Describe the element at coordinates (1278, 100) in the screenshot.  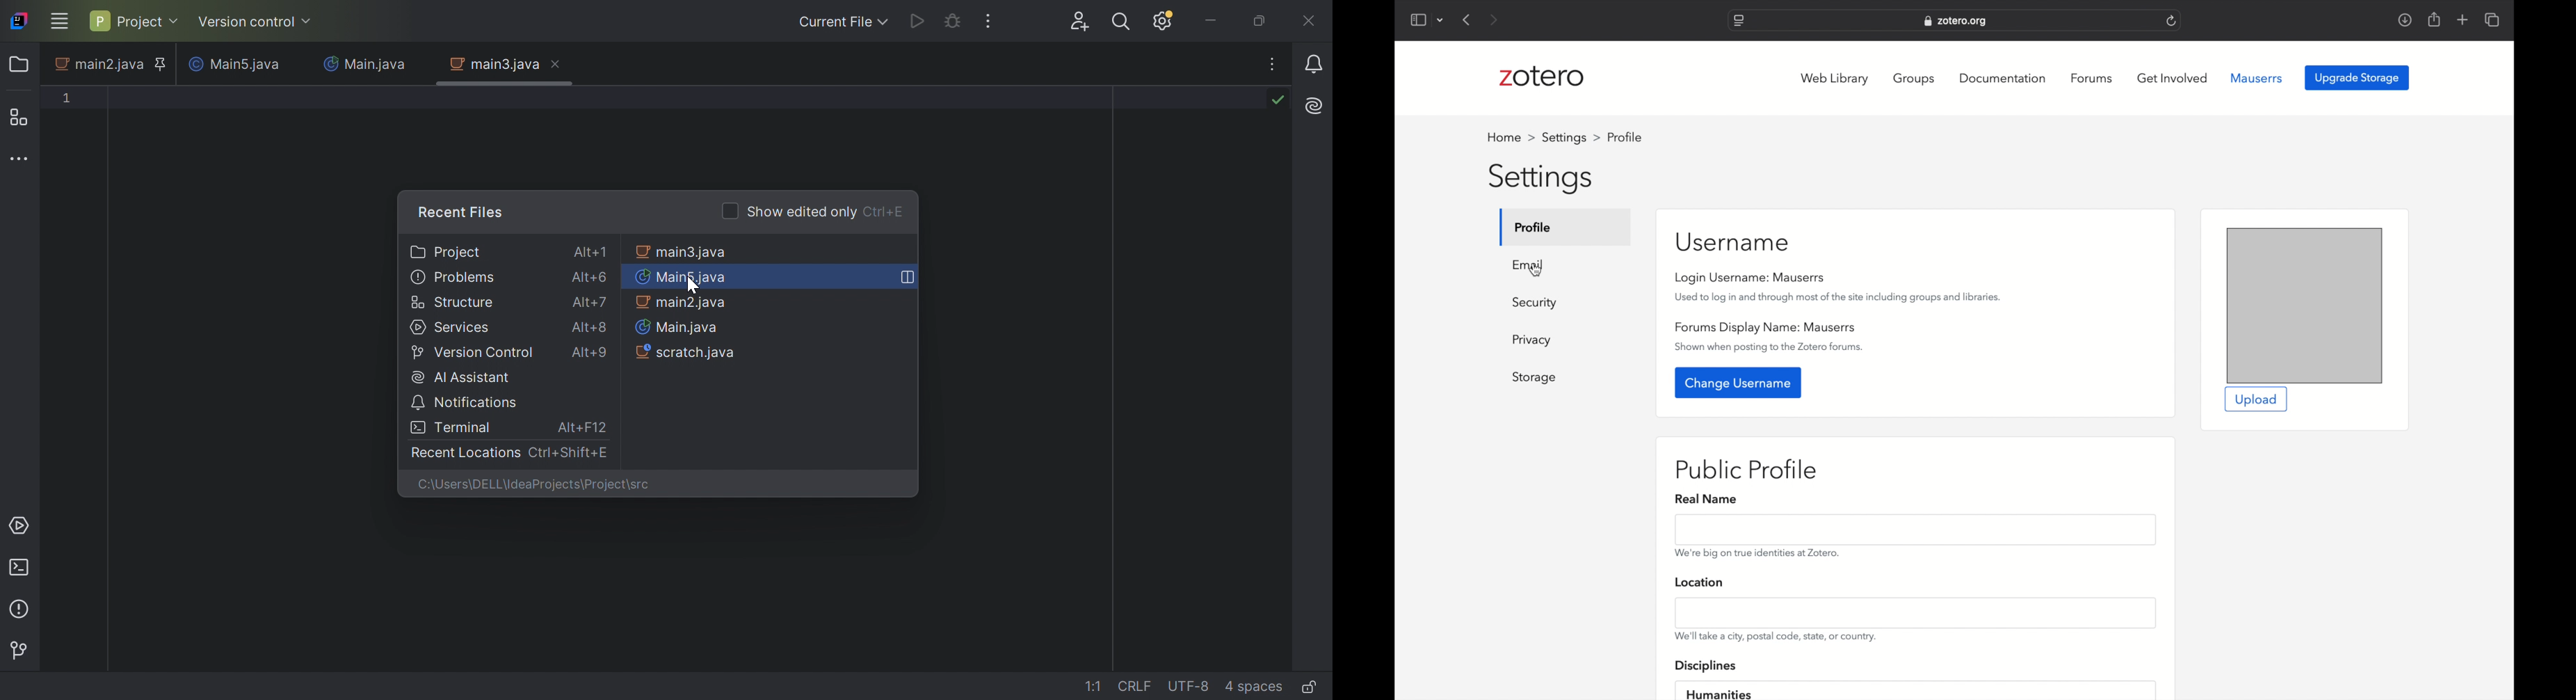
I see `No problems found` at that location.